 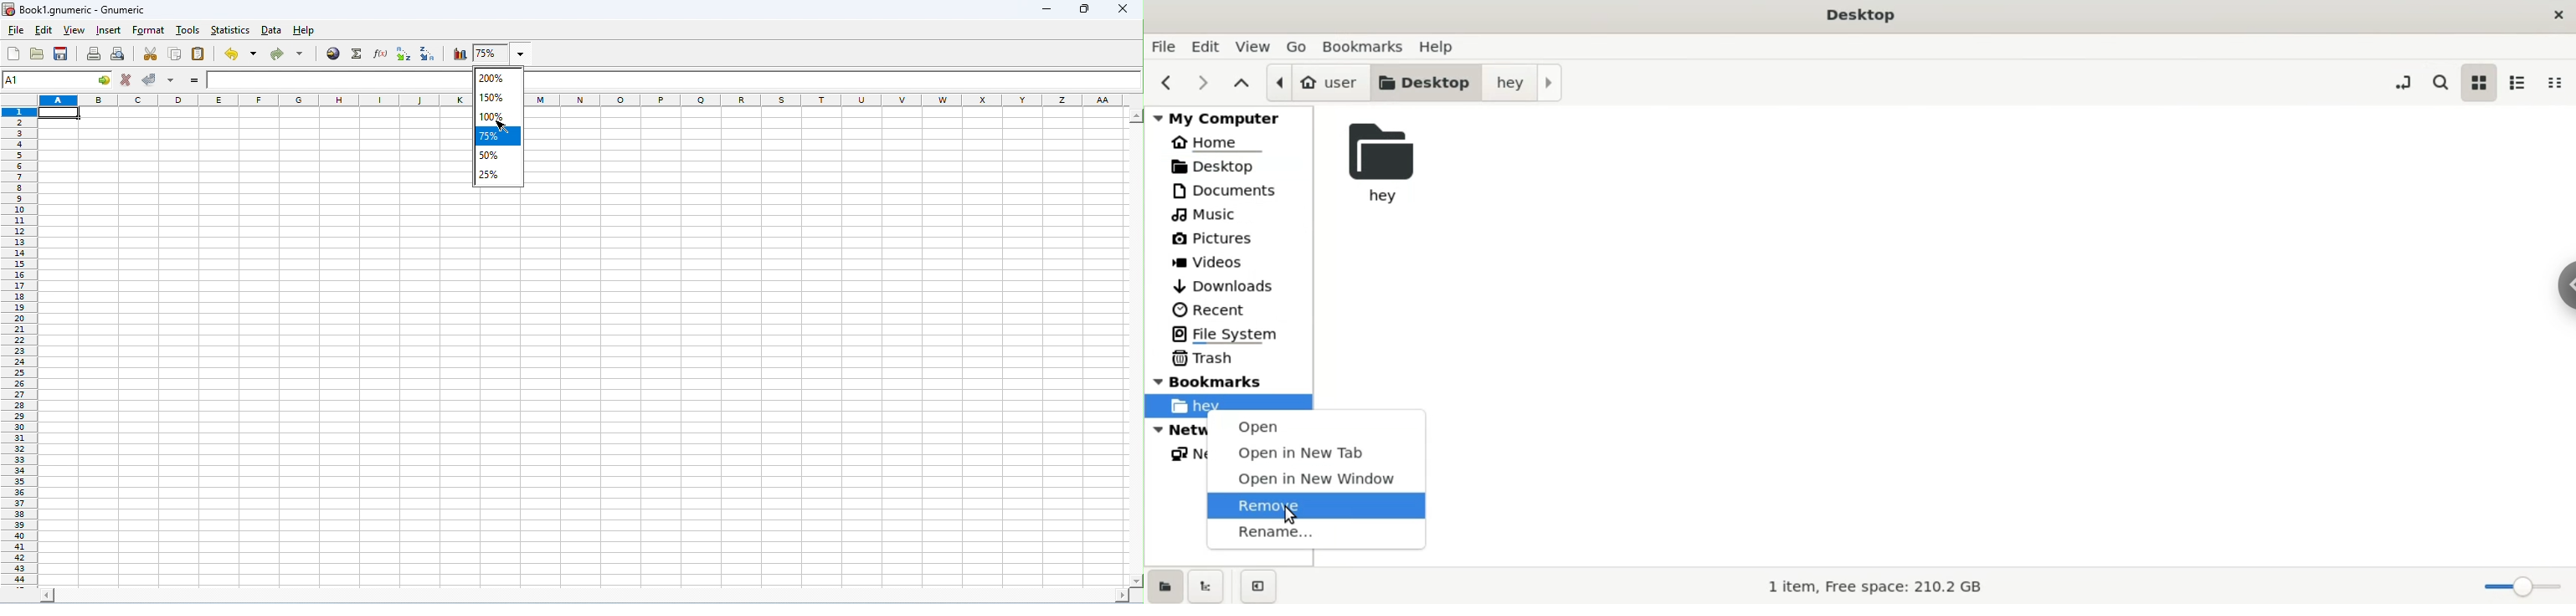 I want to click on insert hyperlink, so click(x=334, y=54).